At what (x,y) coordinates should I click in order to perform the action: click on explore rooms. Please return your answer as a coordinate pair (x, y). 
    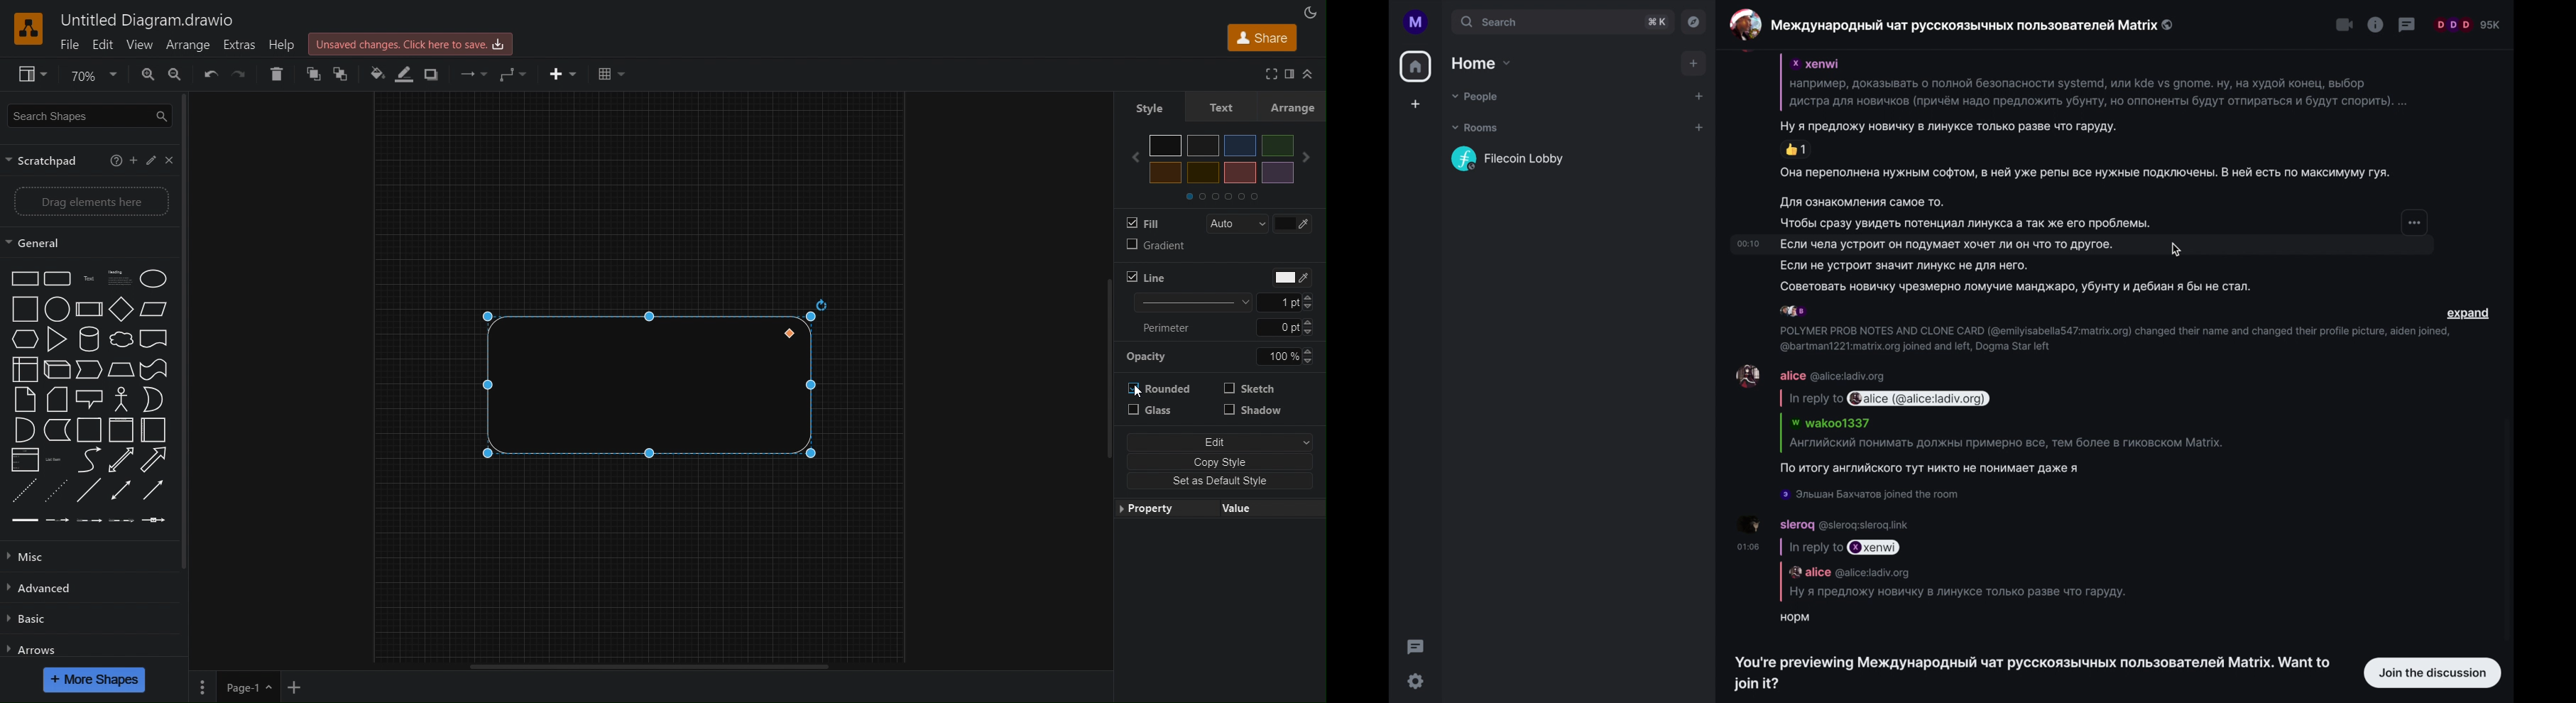
    Looking at the image, I should click on (1693, 22).